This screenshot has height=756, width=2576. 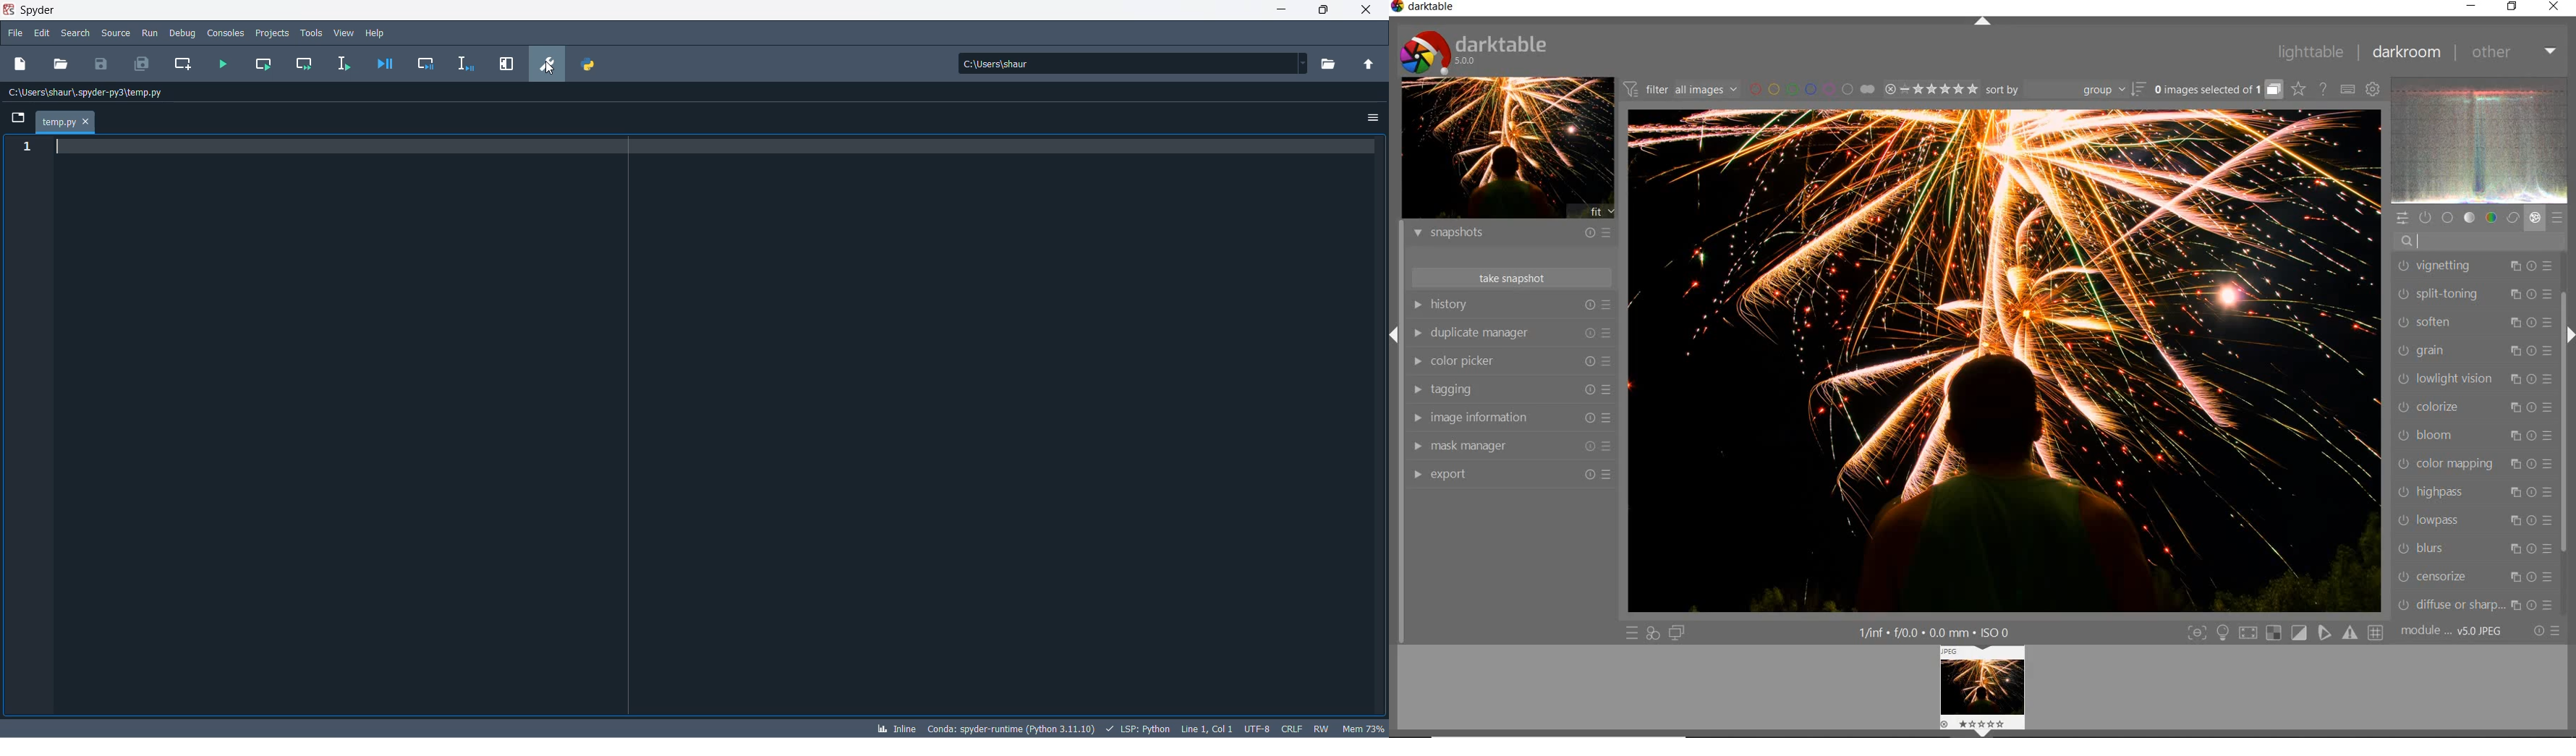 What do you see at coordinates (2565, 426) in the screenshot?
I see `scrollbar` at bounding box center [2565, 426].